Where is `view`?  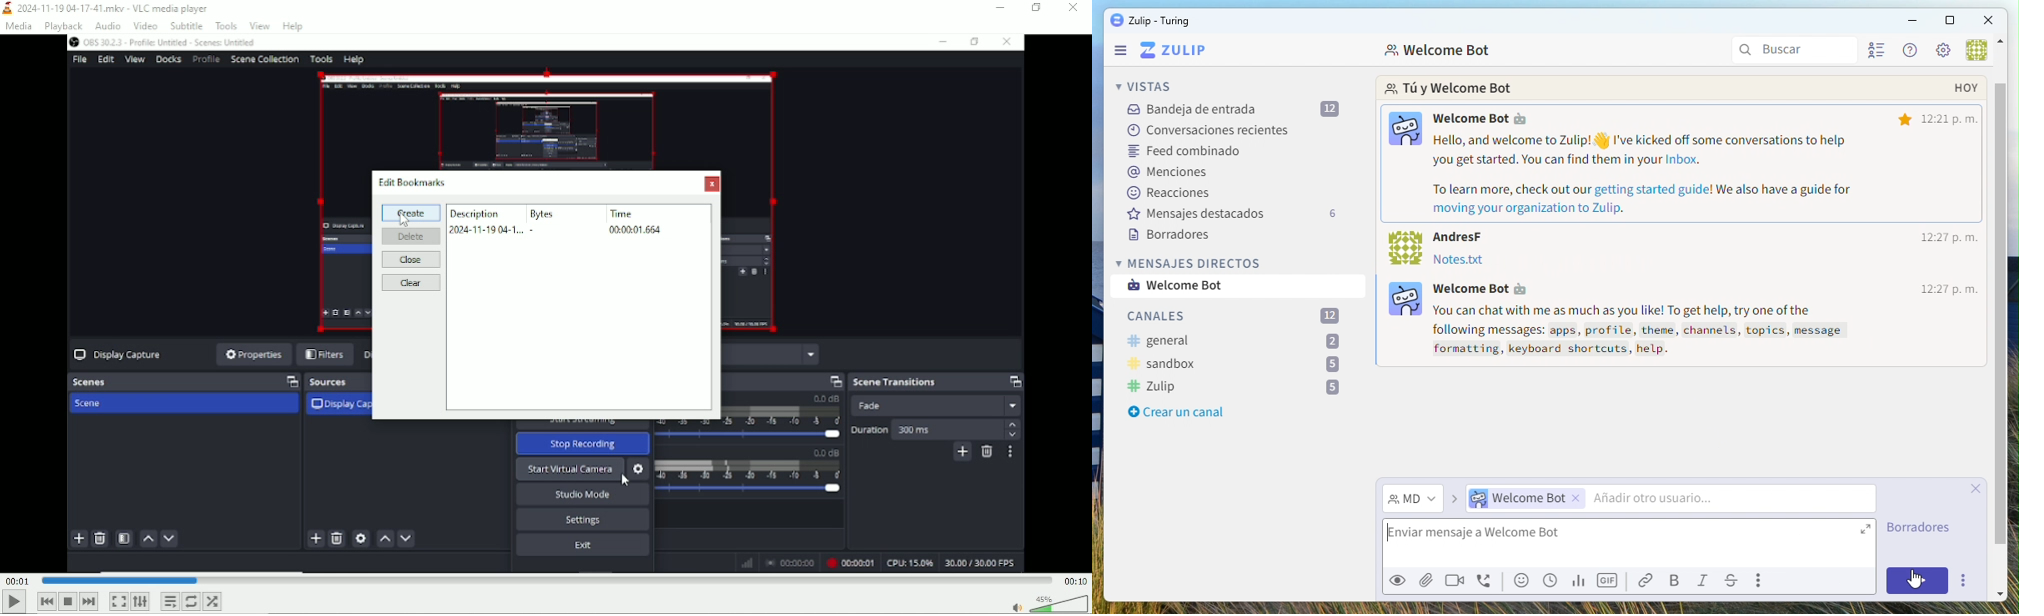 view is located at coordinates (1396, 583).